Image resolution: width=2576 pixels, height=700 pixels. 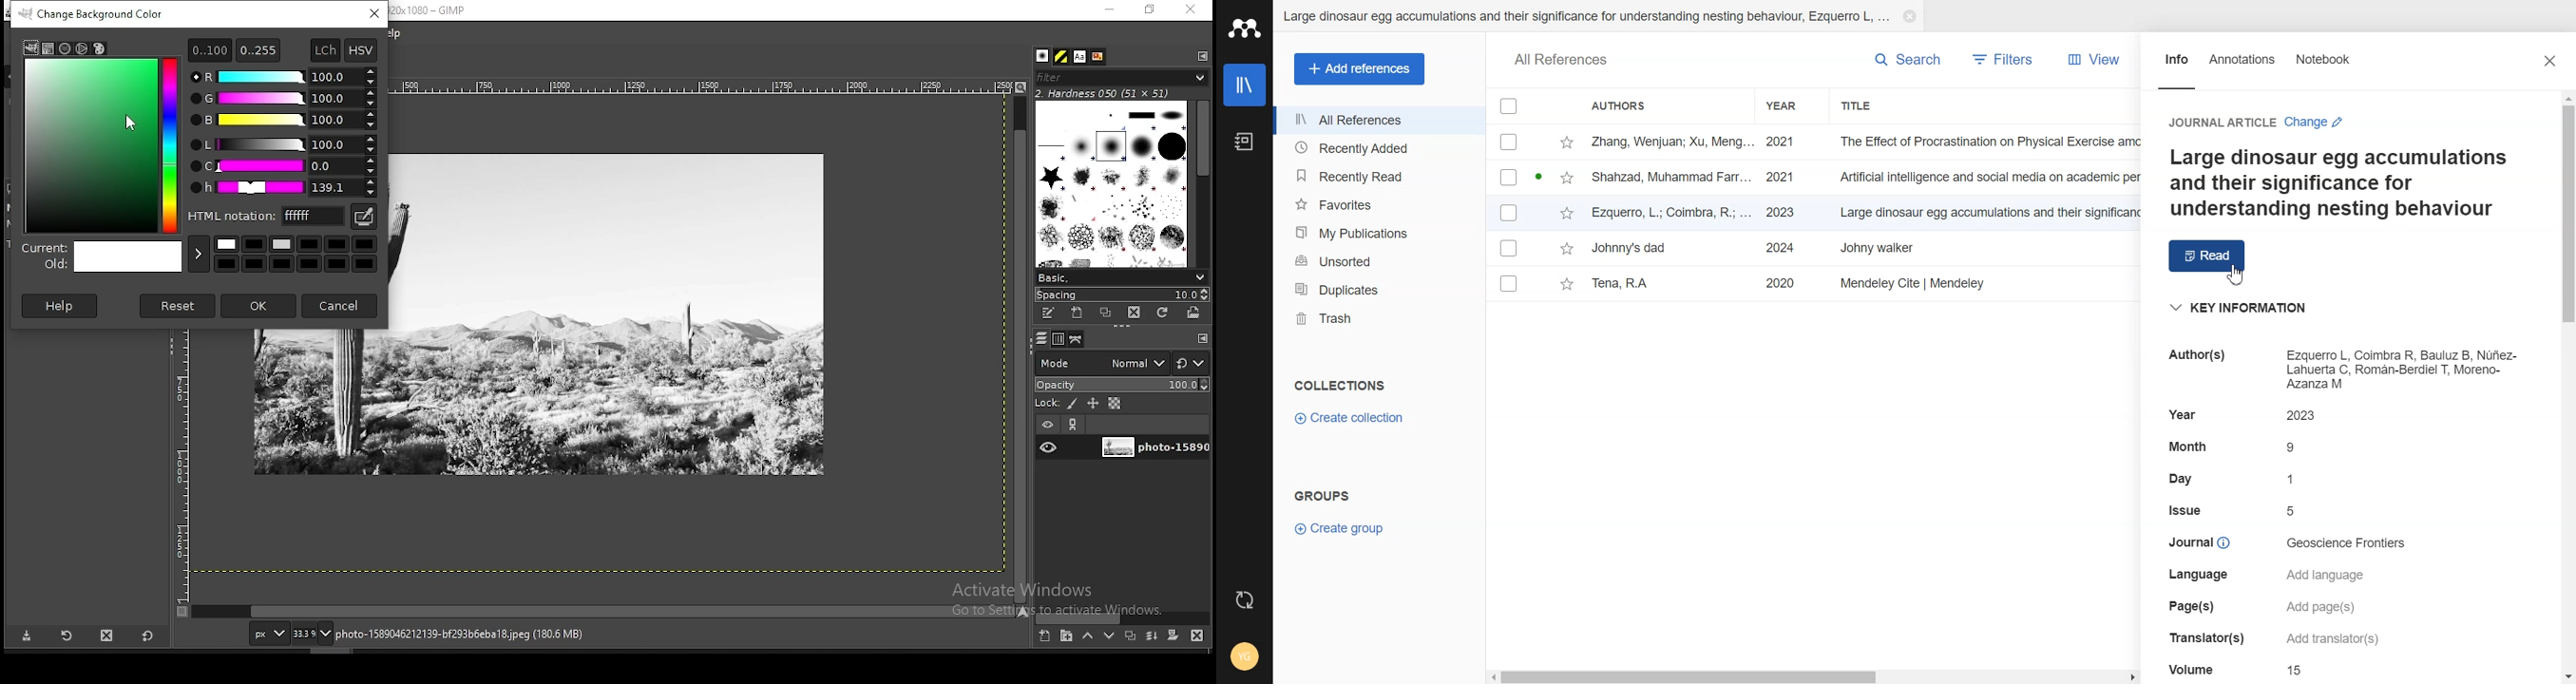 What do you see at coordinates (1197, 635) in the screenshot?
I see `delete this layer` at bounding box center [1197, 635].